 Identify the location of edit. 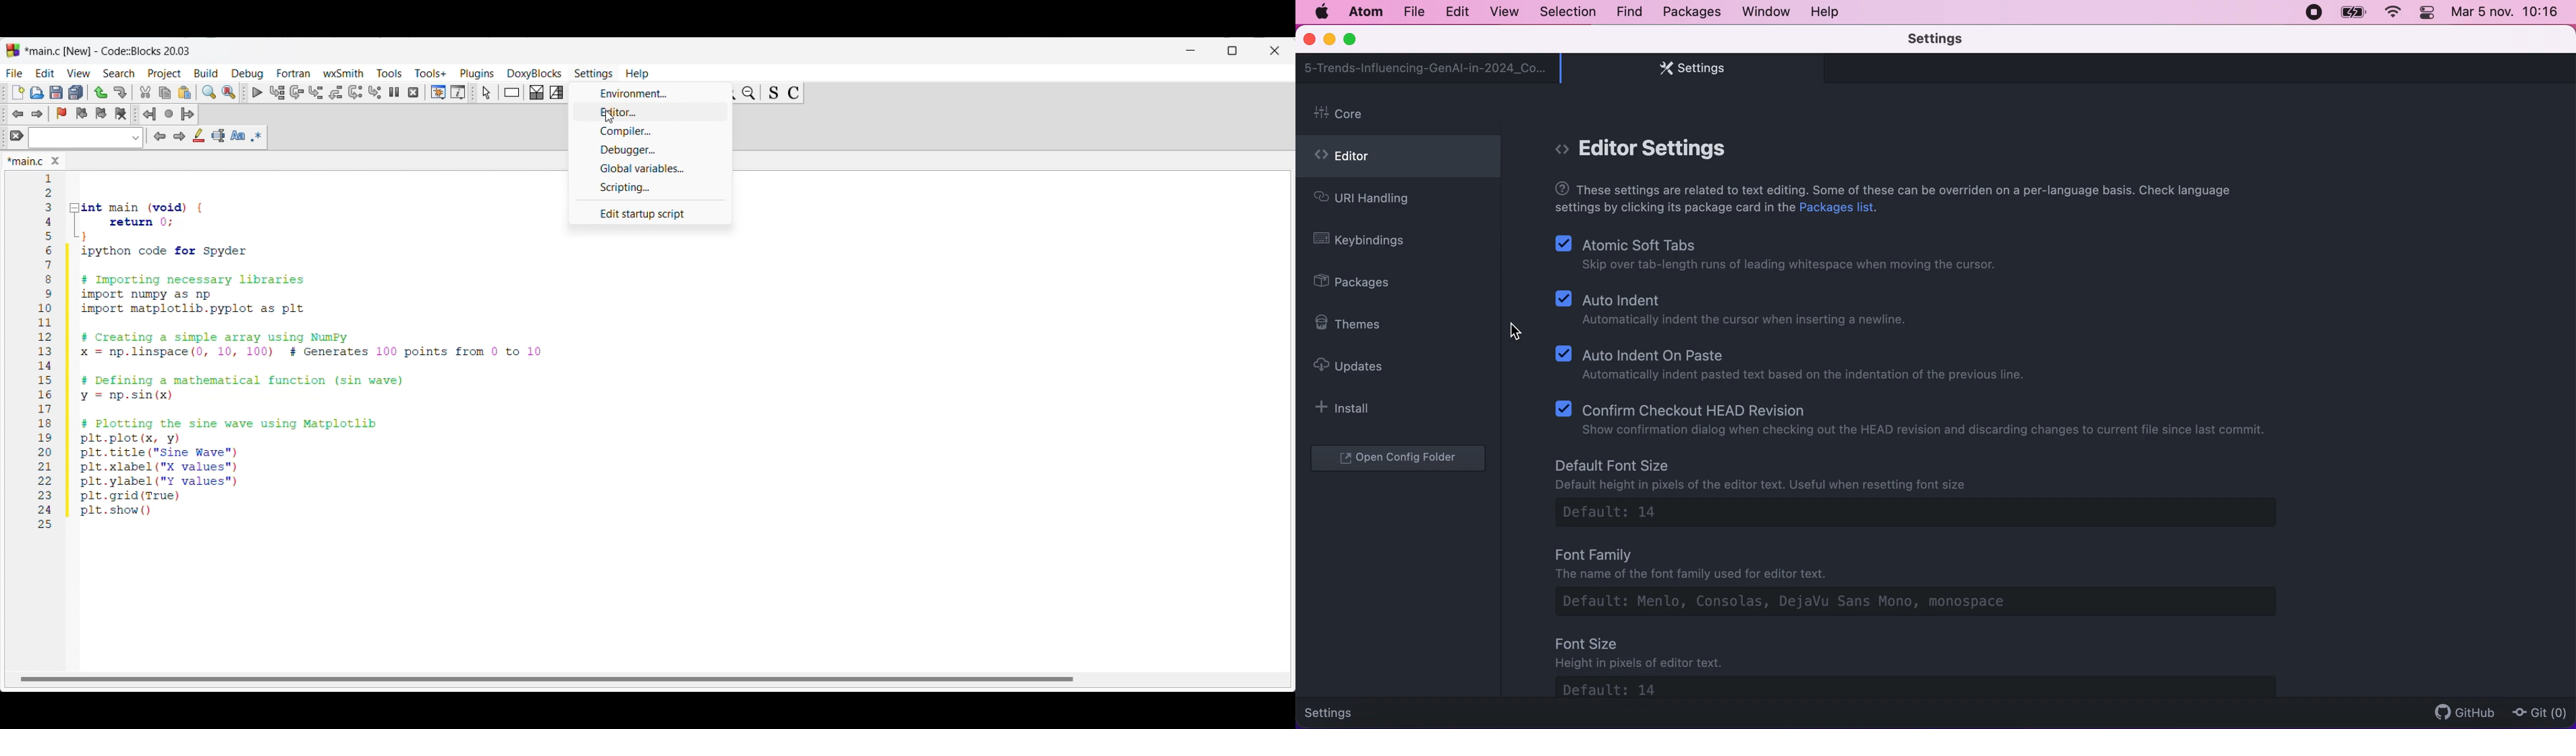
(1457, 12).